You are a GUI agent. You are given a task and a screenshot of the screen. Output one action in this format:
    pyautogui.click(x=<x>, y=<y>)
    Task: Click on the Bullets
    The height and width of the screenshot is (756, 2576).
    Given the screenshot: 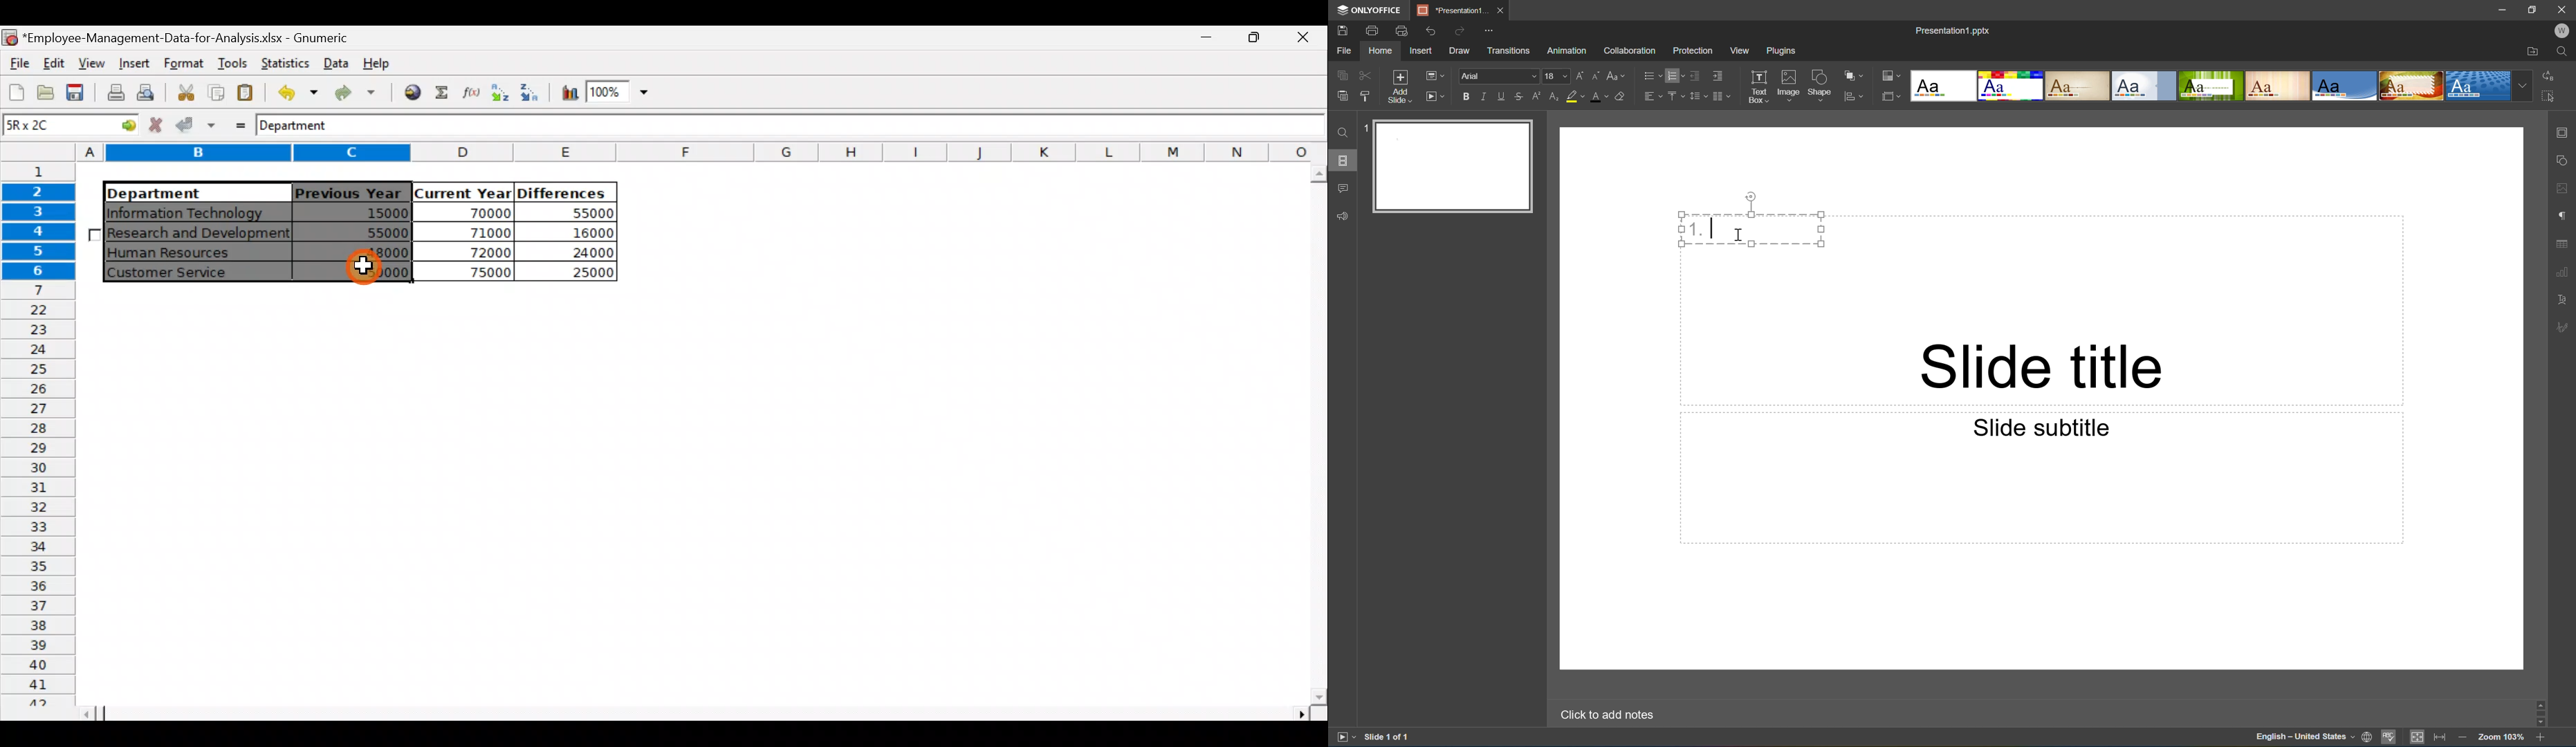 What is the action you would take?
    pyautogui.click(x=1652, y=73)
    